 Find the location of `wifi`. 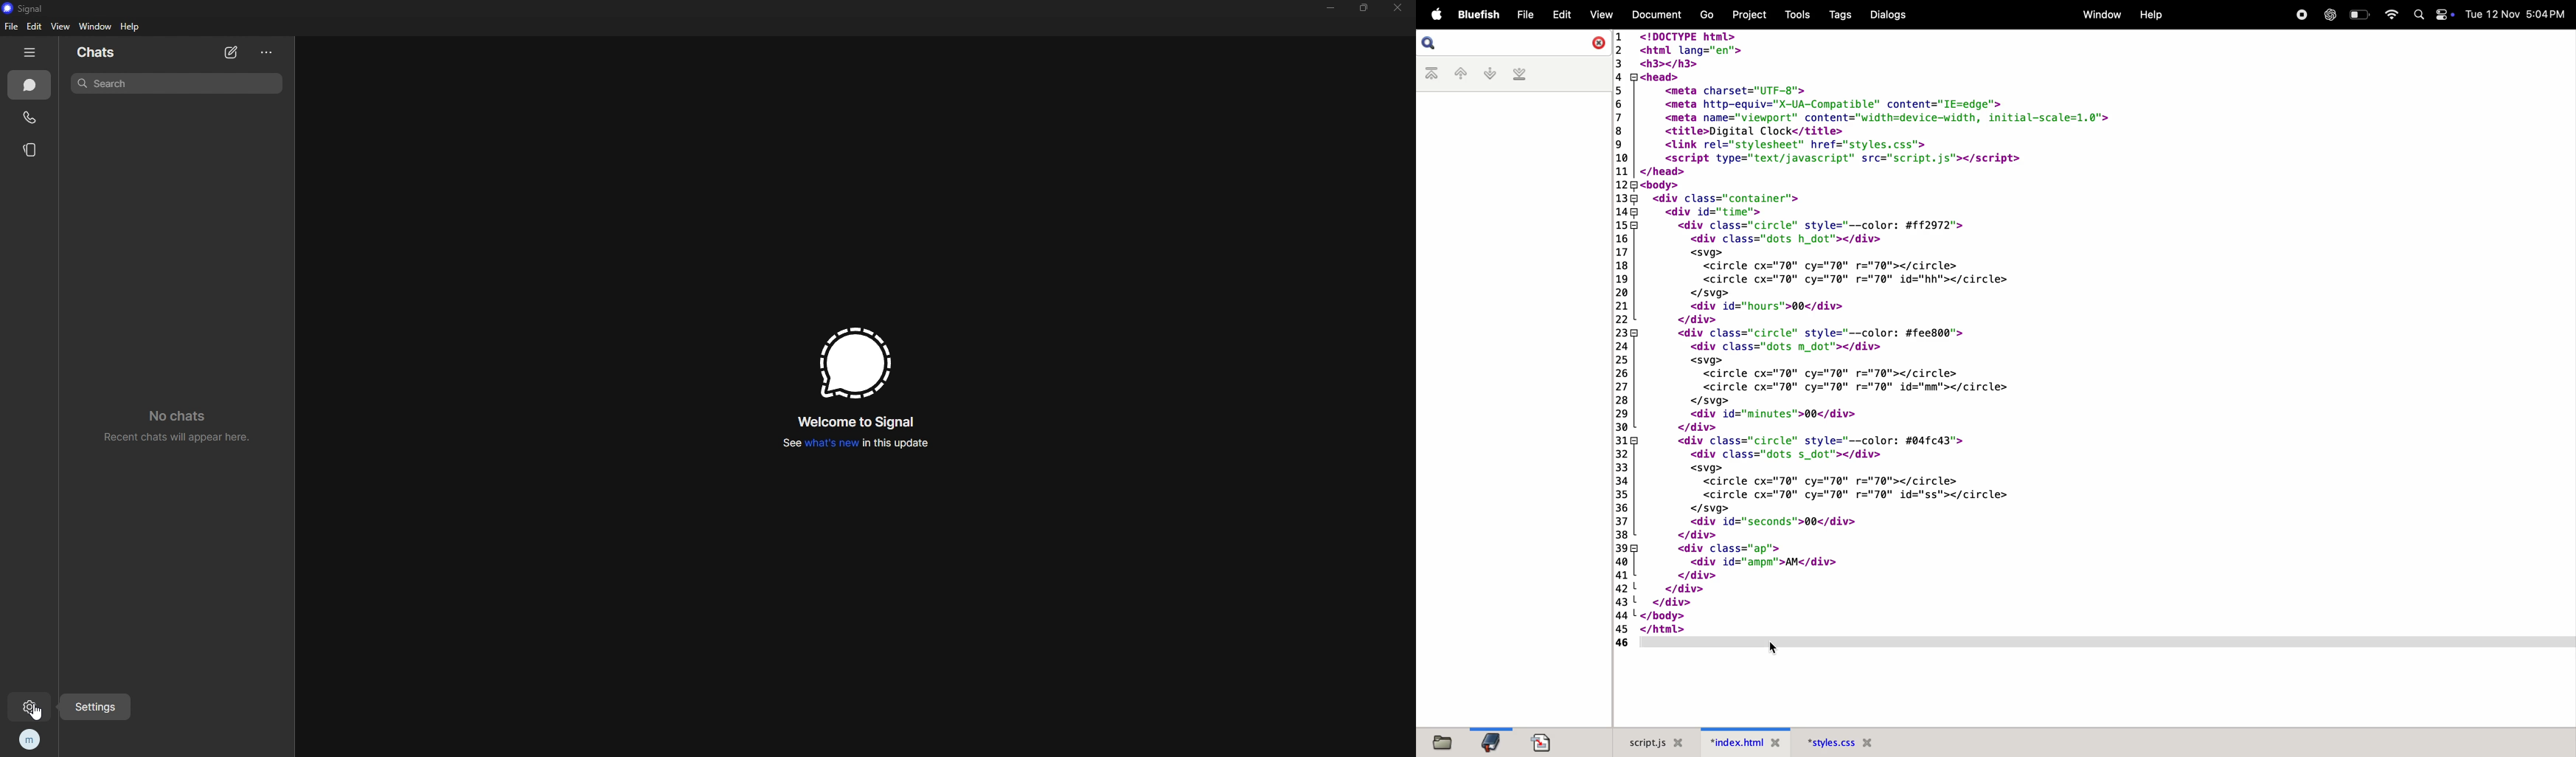

wifi is located at coordinates (2393, 13).